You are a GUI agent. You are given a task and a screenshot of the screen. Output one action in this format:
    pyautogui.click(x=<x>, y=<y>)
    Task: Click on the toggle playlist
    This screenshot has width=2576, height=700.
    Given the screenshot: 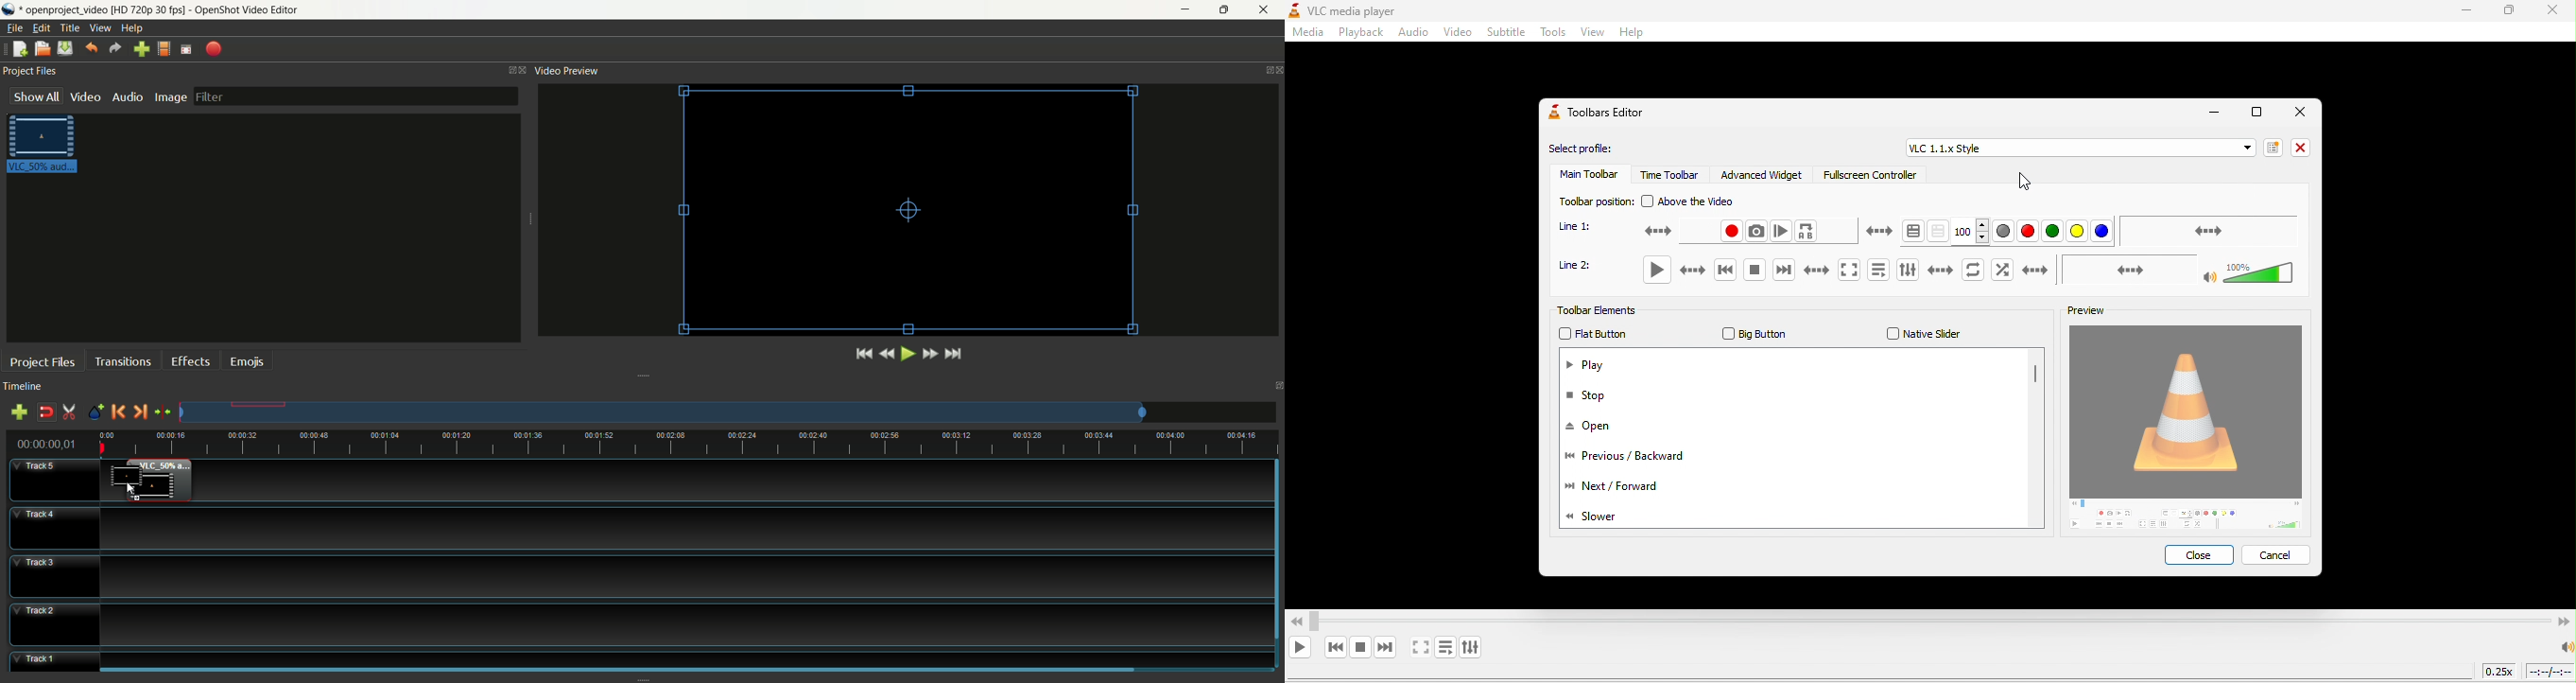 What is the action you would take?
    pyautogui.click(x=1446, y=647)
    